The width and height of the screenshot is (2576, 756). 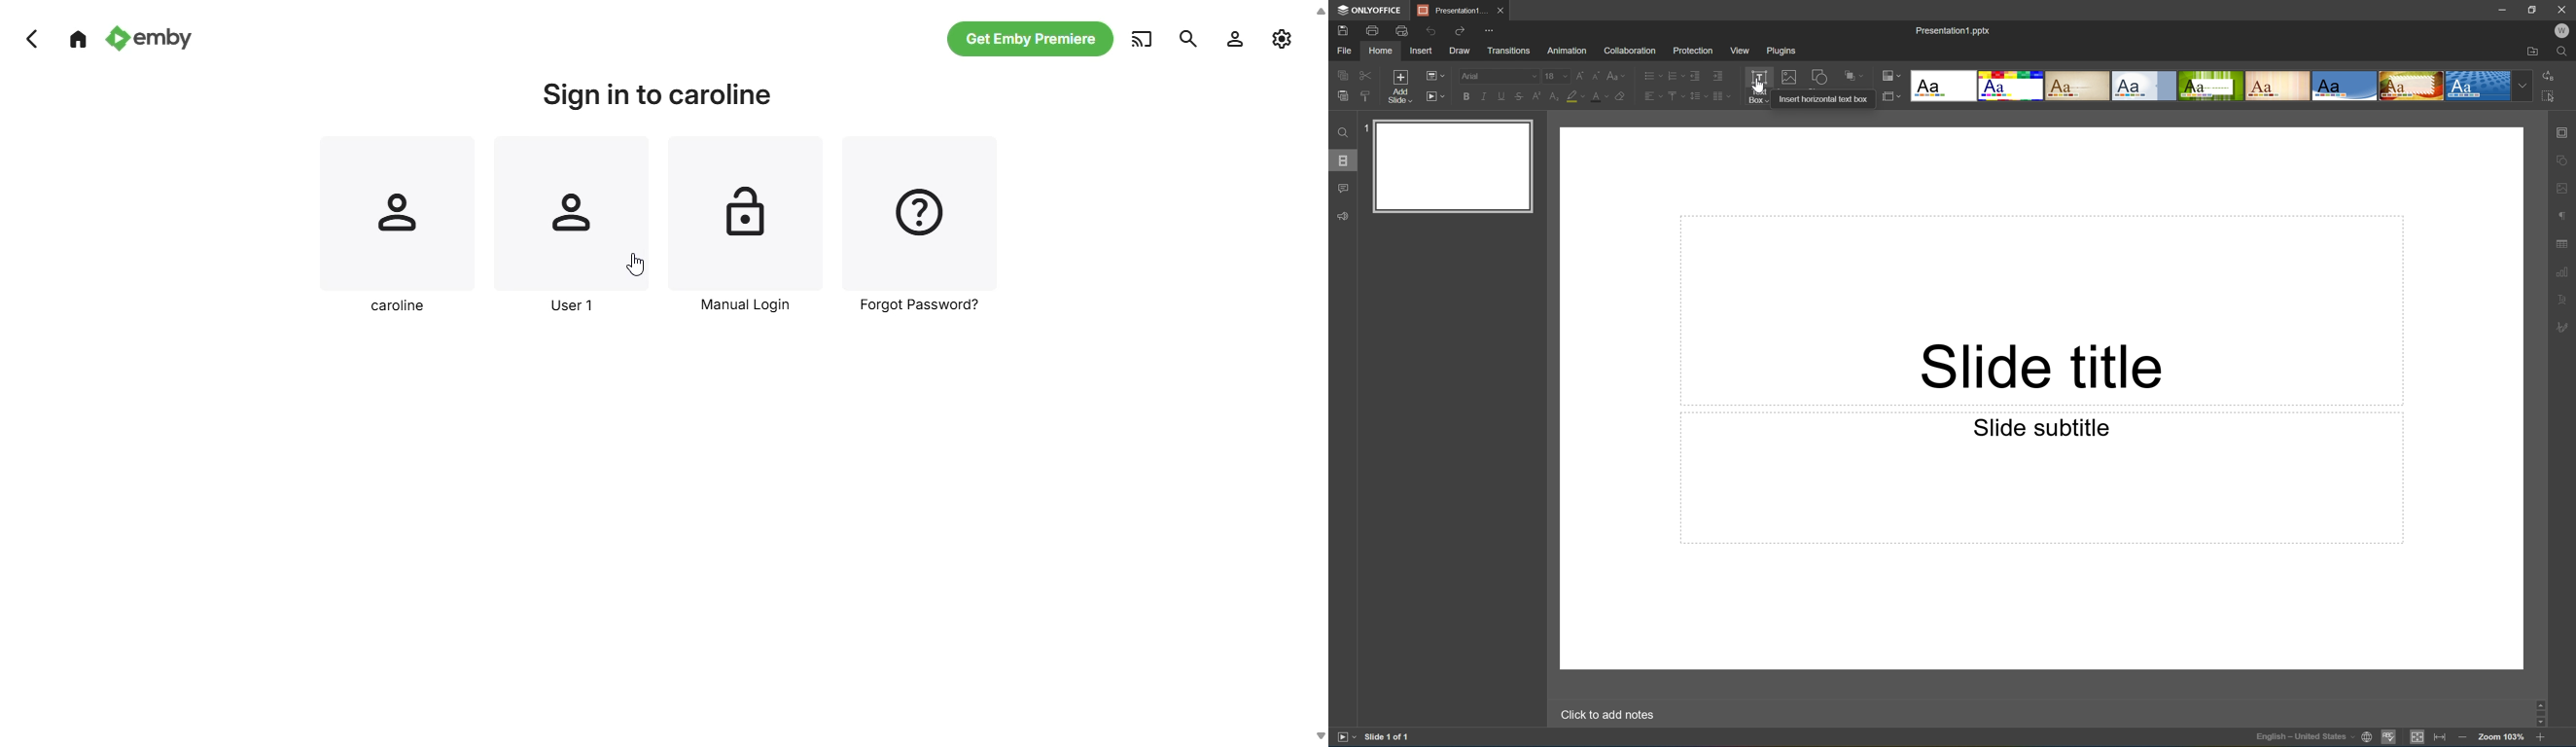 What do you see at coordinates (1342, 189) in the screenshot?
I see `Comments` at bounding box center [1342, 189].